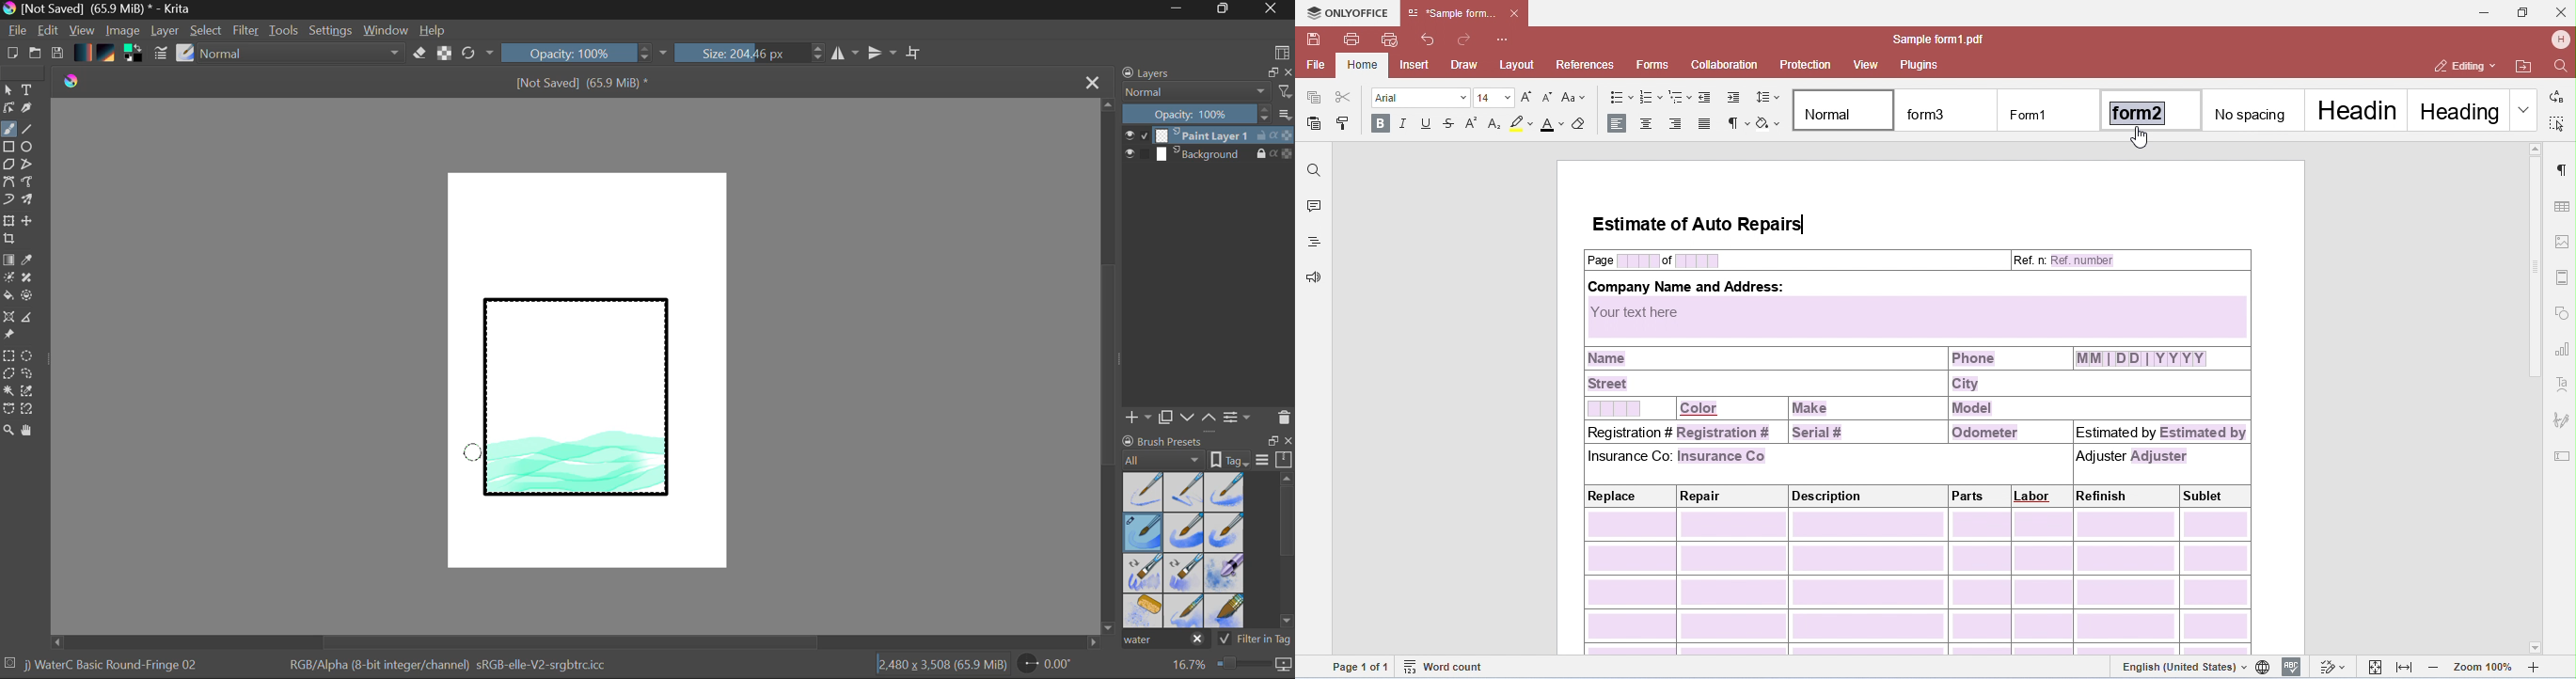 This screenshot has height=700, width=2576. What do you see at coordinates (124, 32) in the screenshot?
I see `Image` at bounding box center [124, 32].